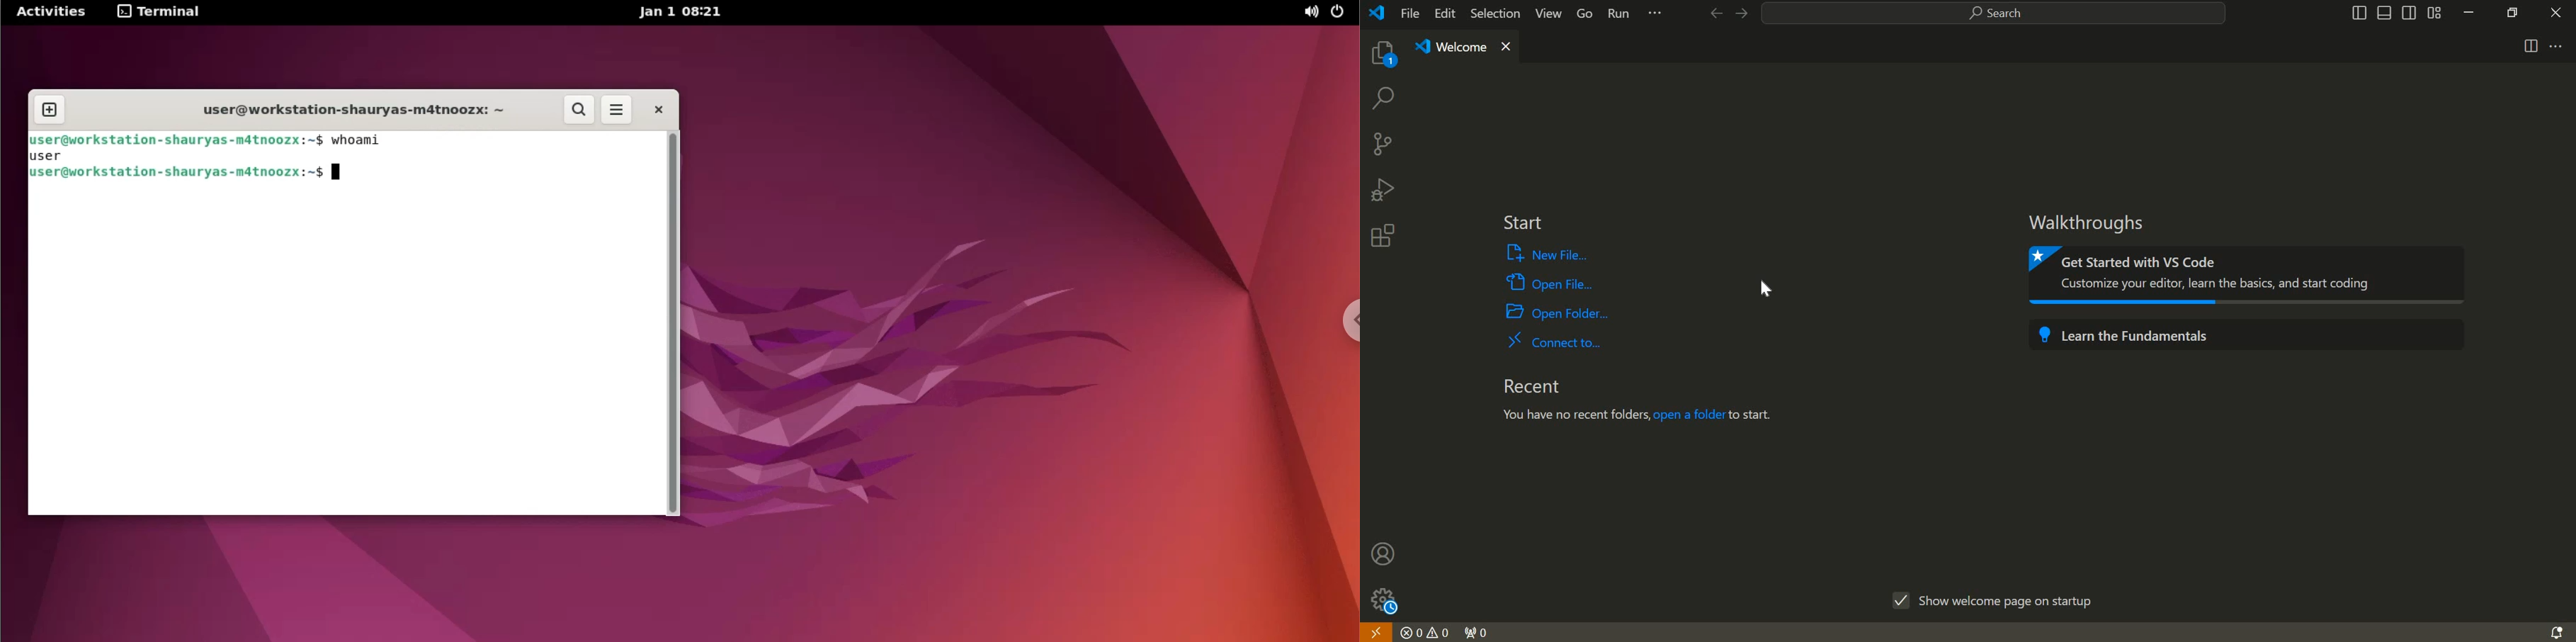  What do you see at coordinates (1410, 13) in the screenshot?
I see `file` at bounding box center [1410, 13].